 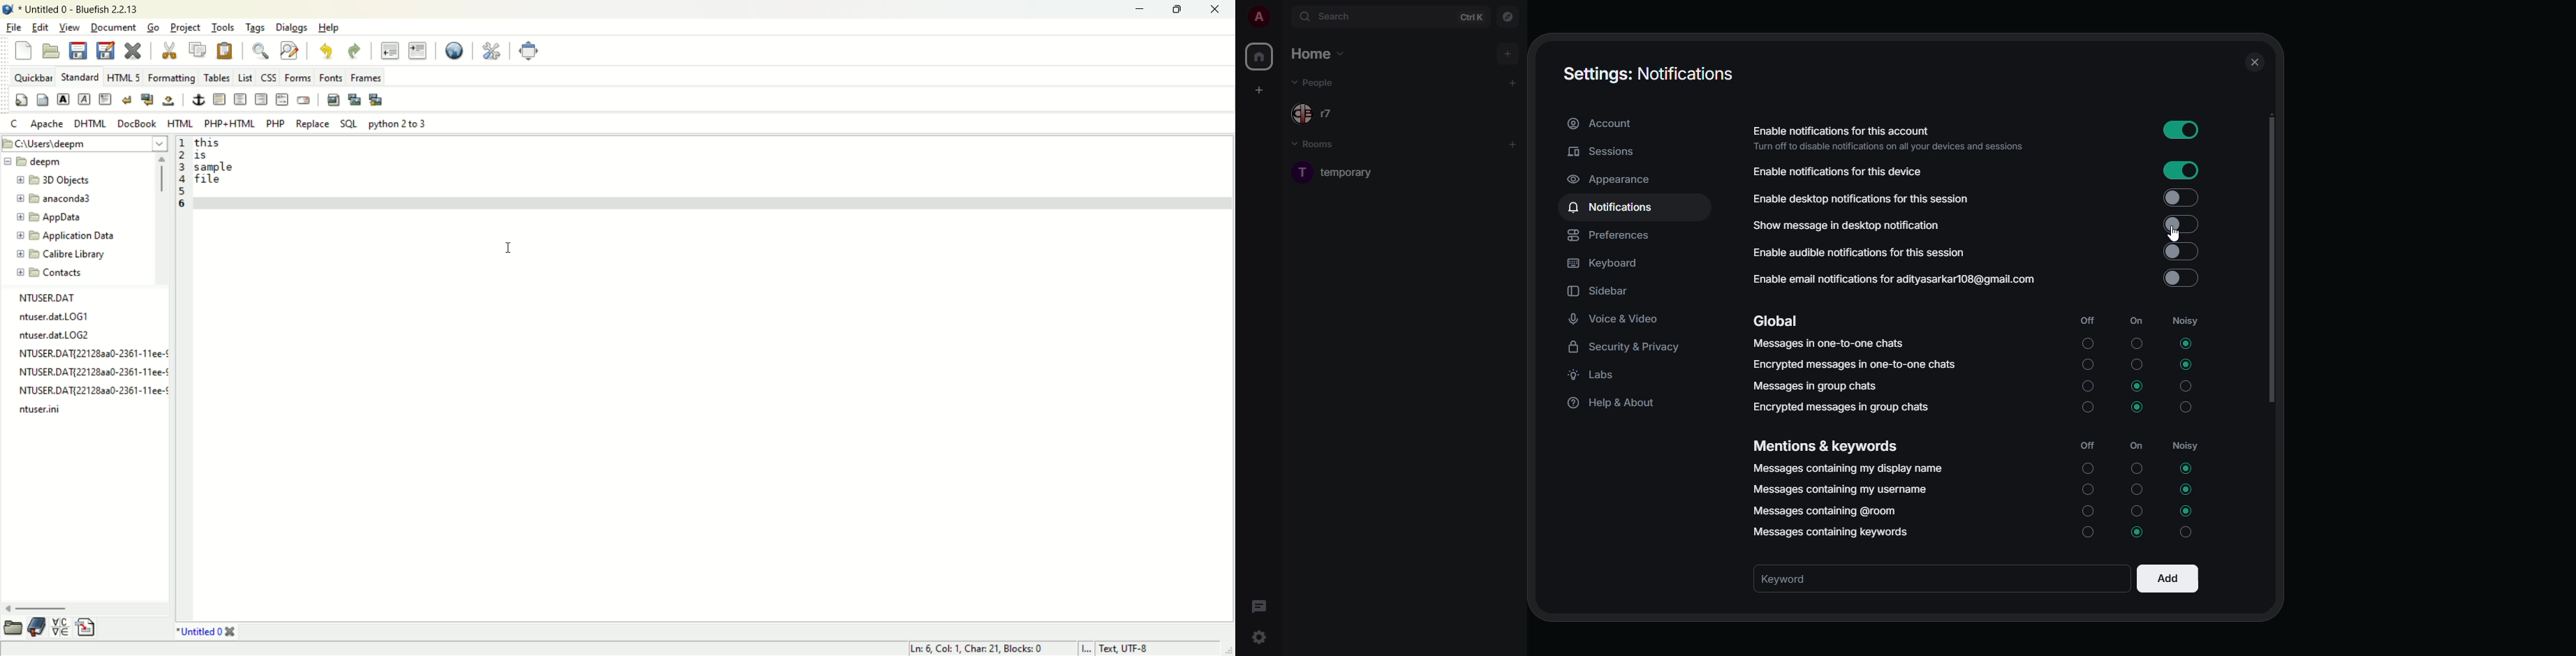 I want to click on DHTML, so click(x=92, y=123).